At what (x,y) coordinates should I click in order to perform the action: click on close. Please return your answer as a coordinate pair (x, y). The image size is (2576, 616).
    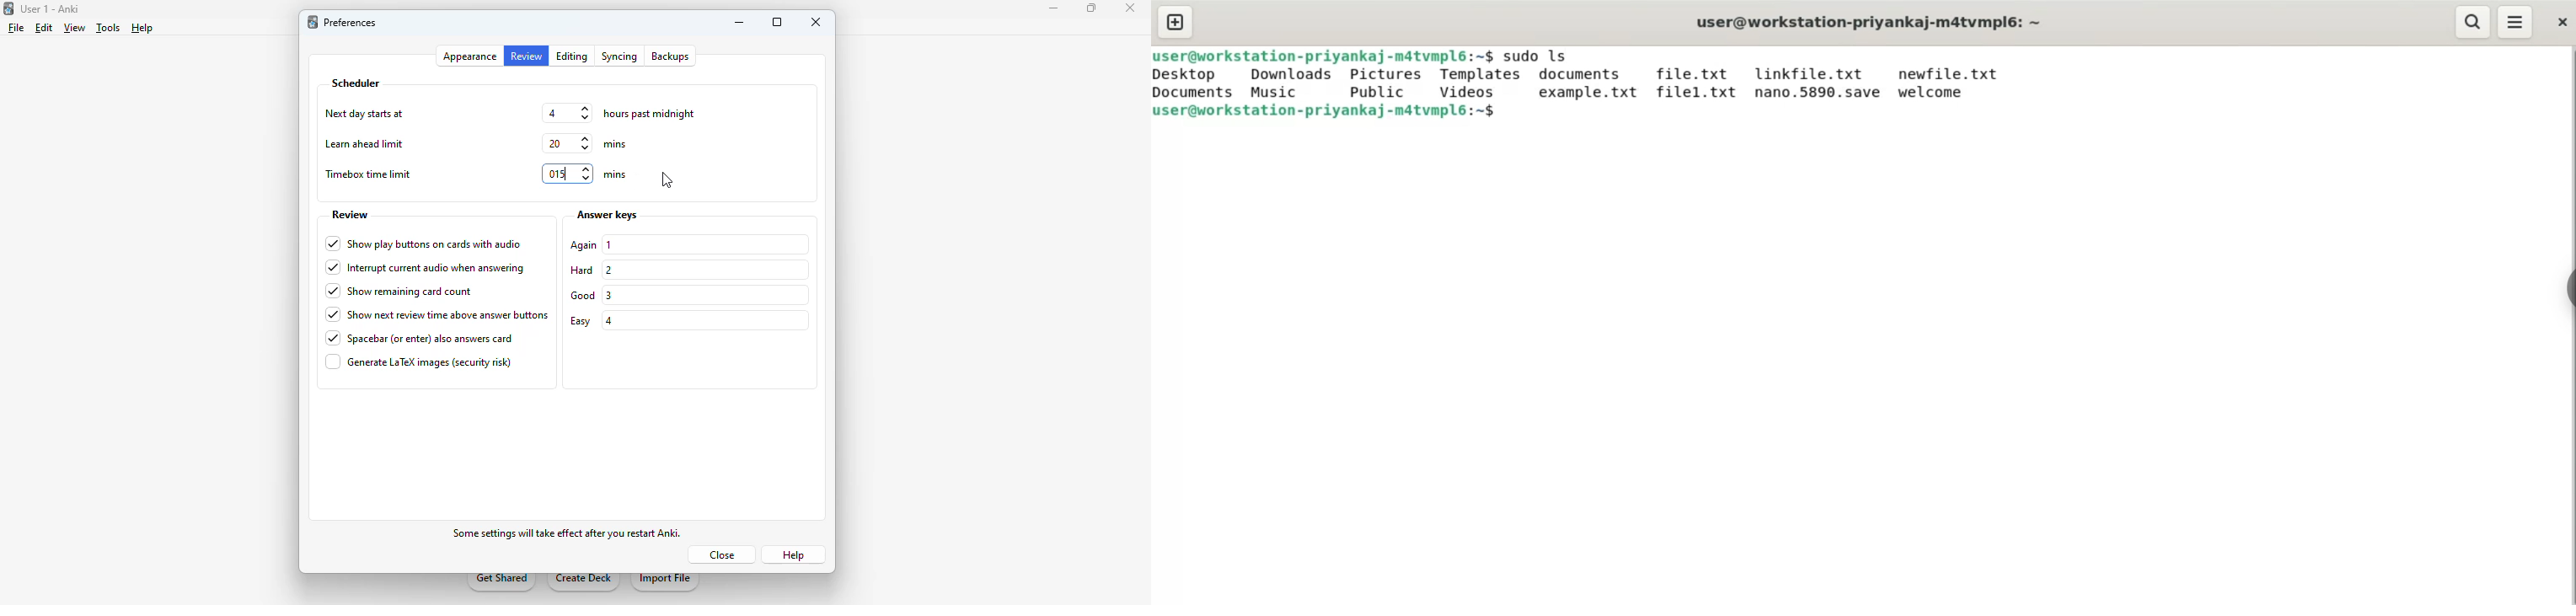
    Looking at the image, I should click on (816, 22).